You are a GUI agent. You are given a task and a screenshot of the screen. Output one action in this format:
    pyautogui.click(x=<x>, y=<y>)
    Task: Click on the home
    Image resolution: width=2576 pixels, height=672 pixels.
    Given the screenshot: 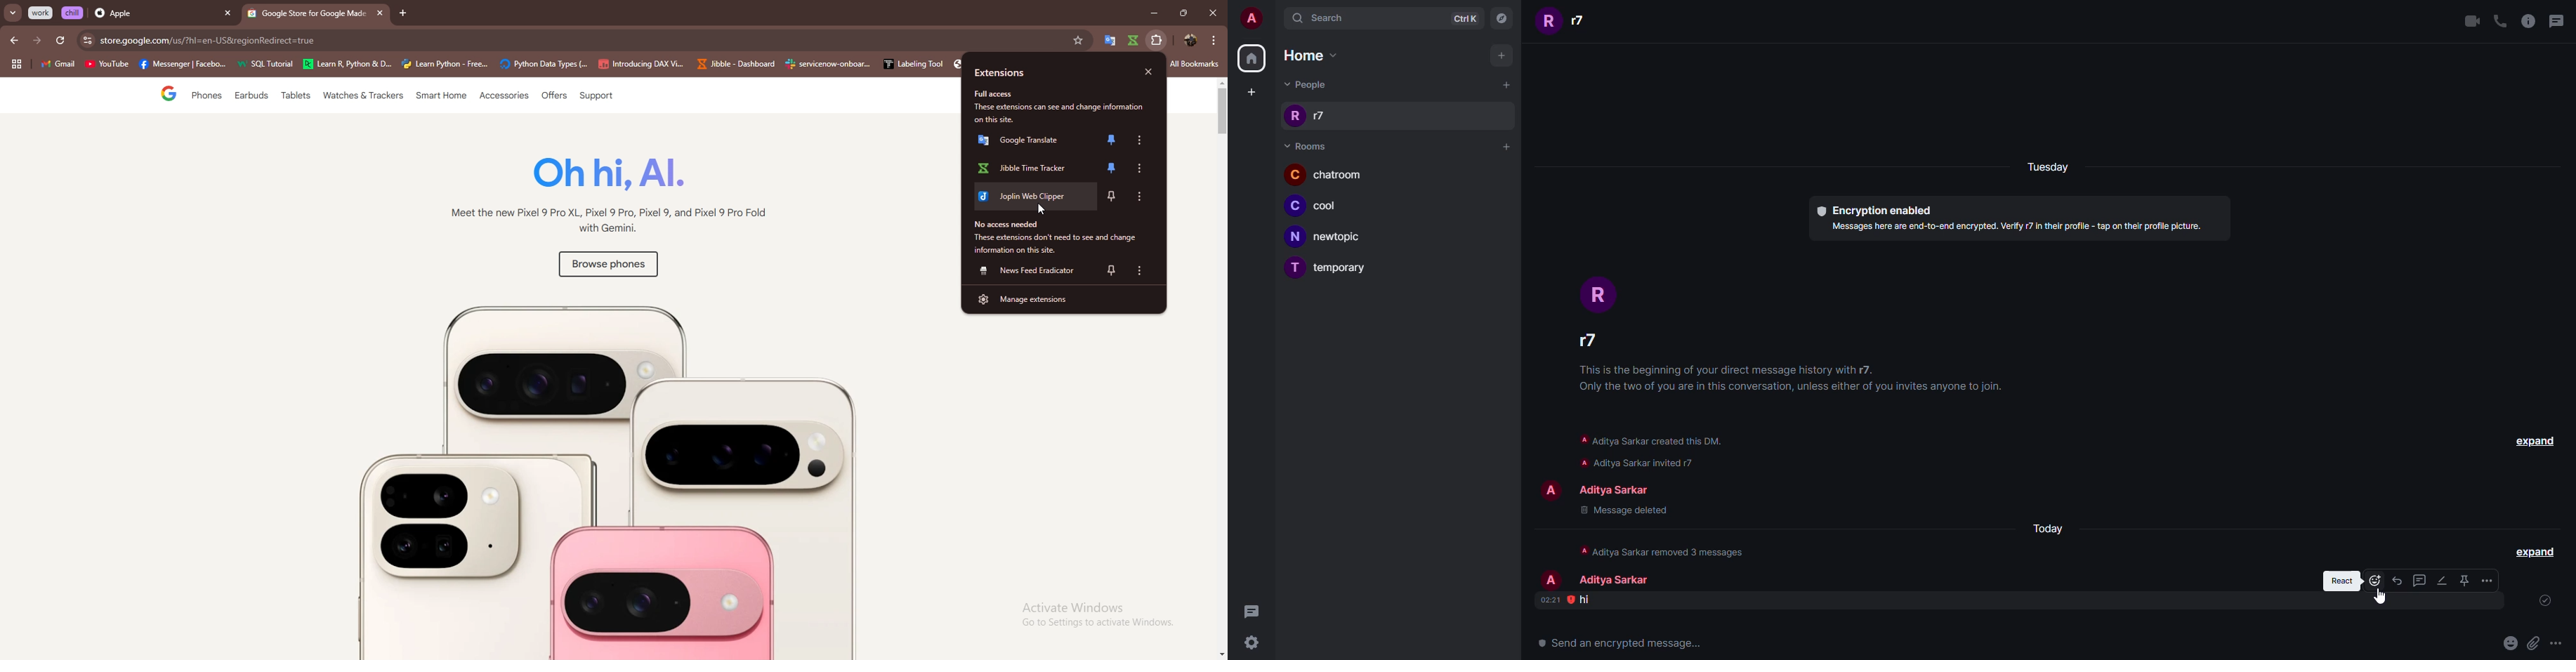 What is the action you would take?
    pyautogui.click(x=1318, y=57)
    